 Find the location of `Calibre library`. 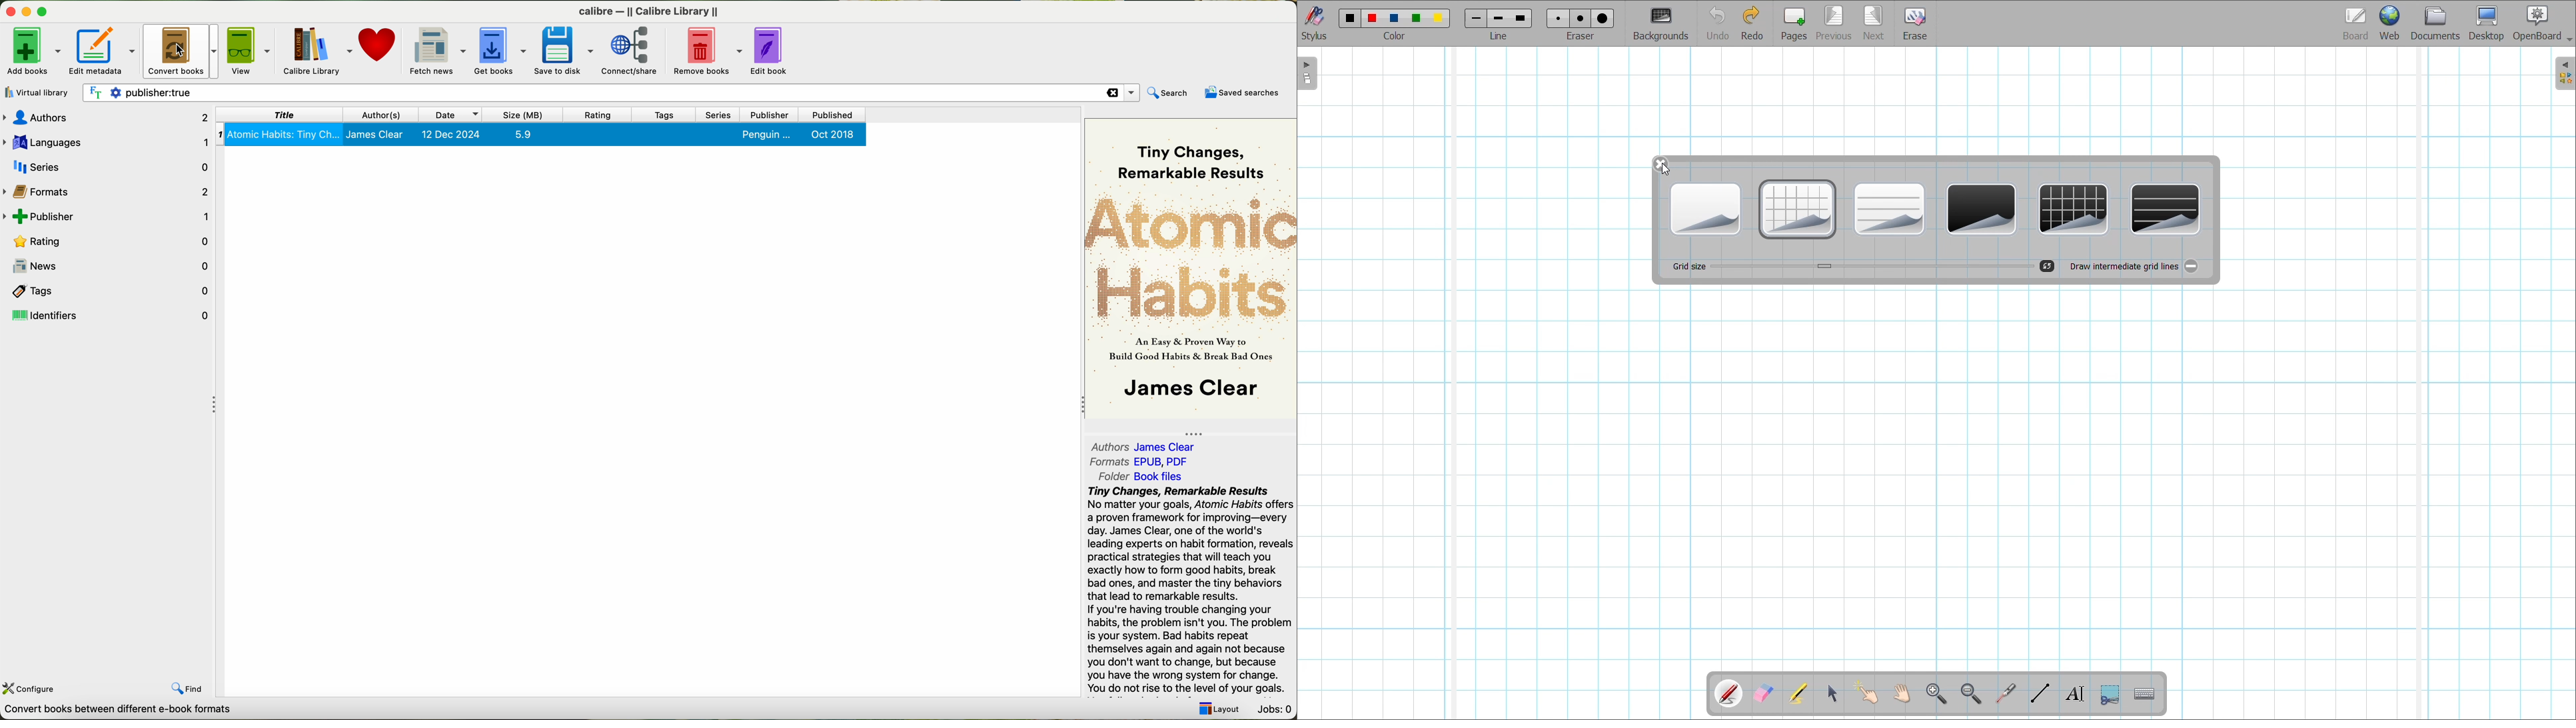

Calibre library is located at coordinates (317, 51).